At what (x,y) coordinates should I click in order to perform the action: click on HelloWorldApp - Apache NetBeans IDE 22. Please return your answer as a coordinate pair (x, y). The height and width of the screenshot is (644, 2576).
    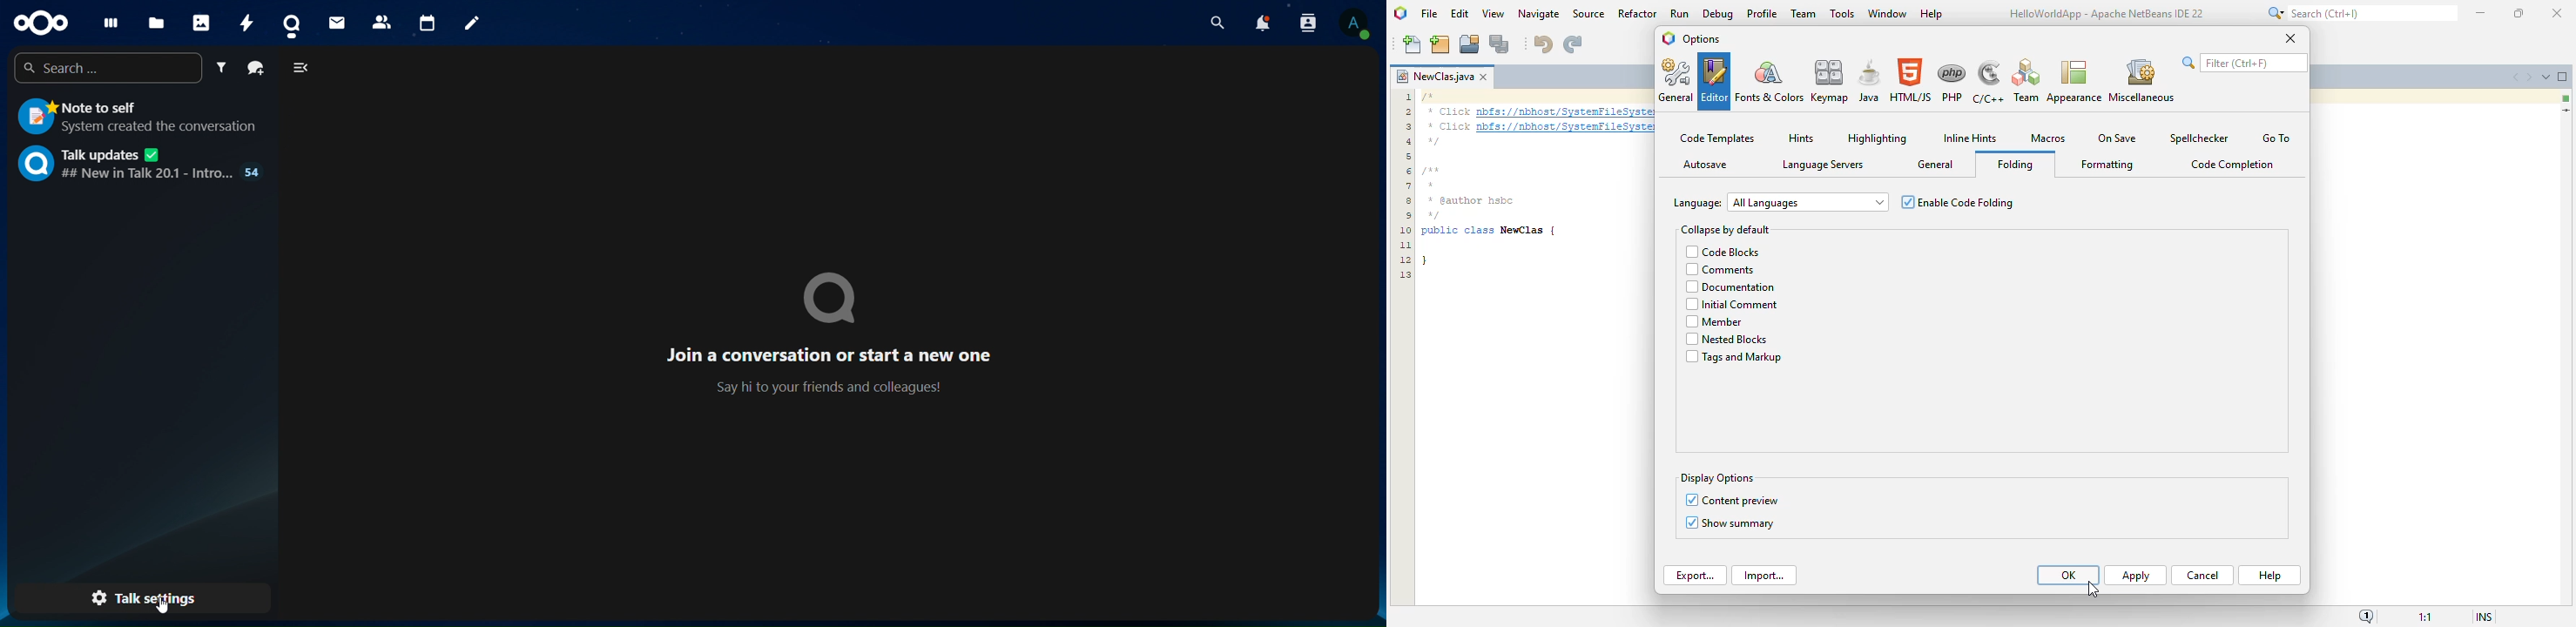
    Looking at the image, I should click on (2106, 16).